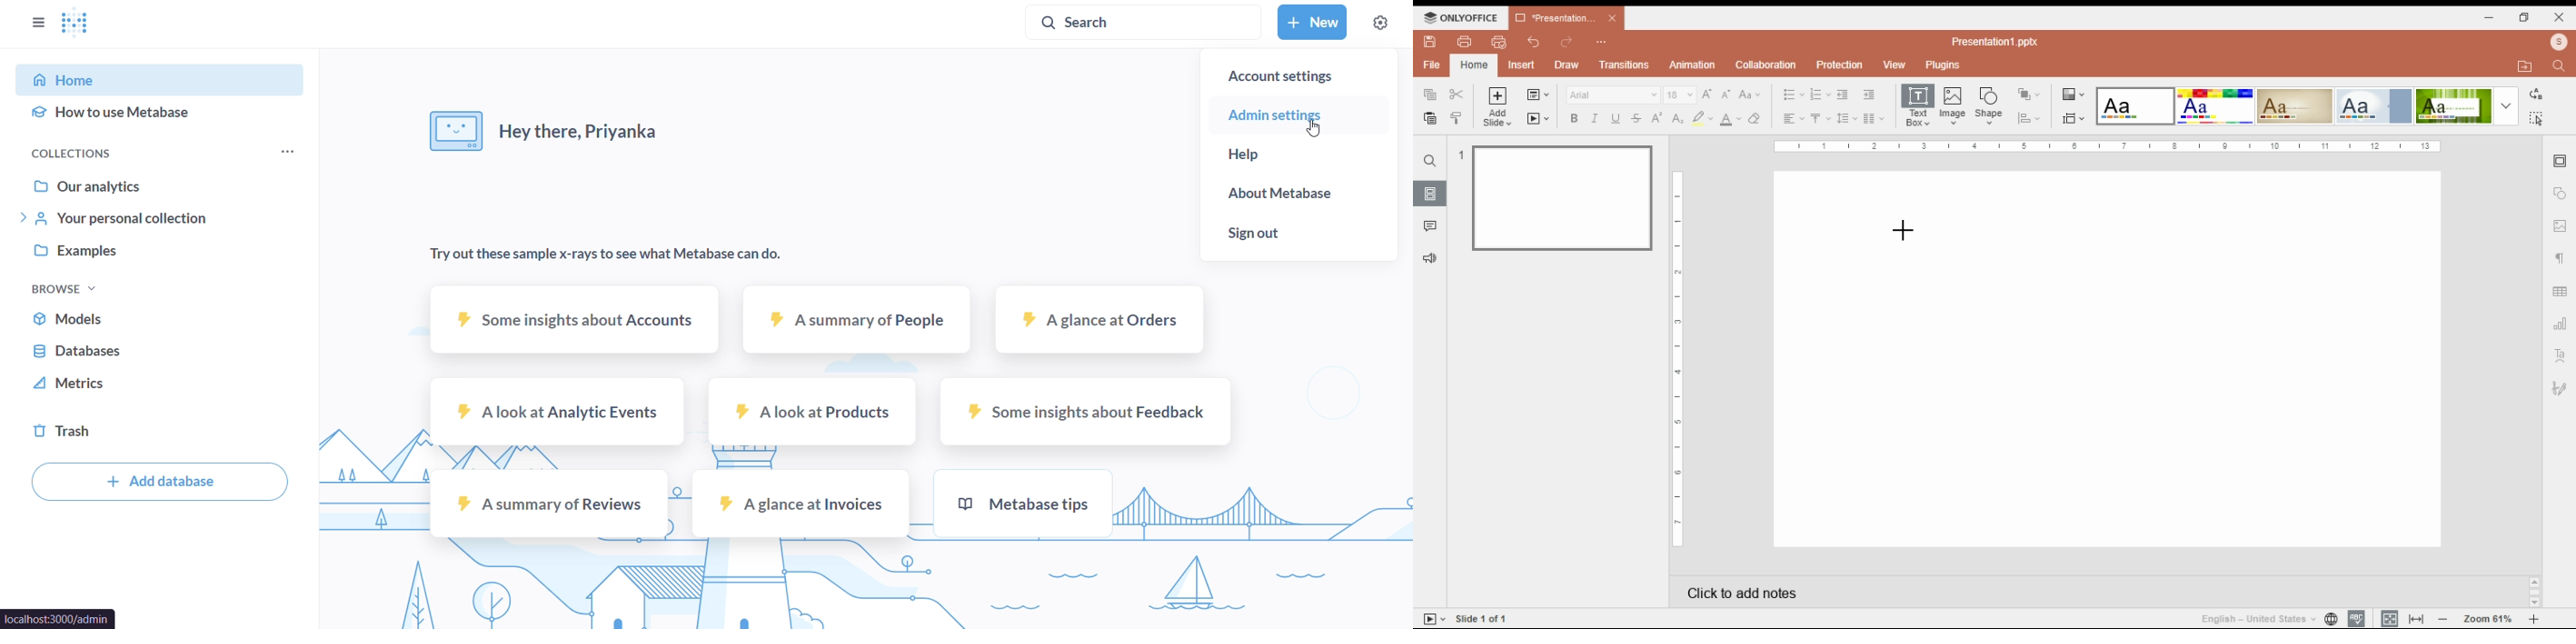 The height and width of the screenshot is (644, 2576). Describe the element at coordinates (2453, 106) in the screenshot. I see `color theme` at that location.